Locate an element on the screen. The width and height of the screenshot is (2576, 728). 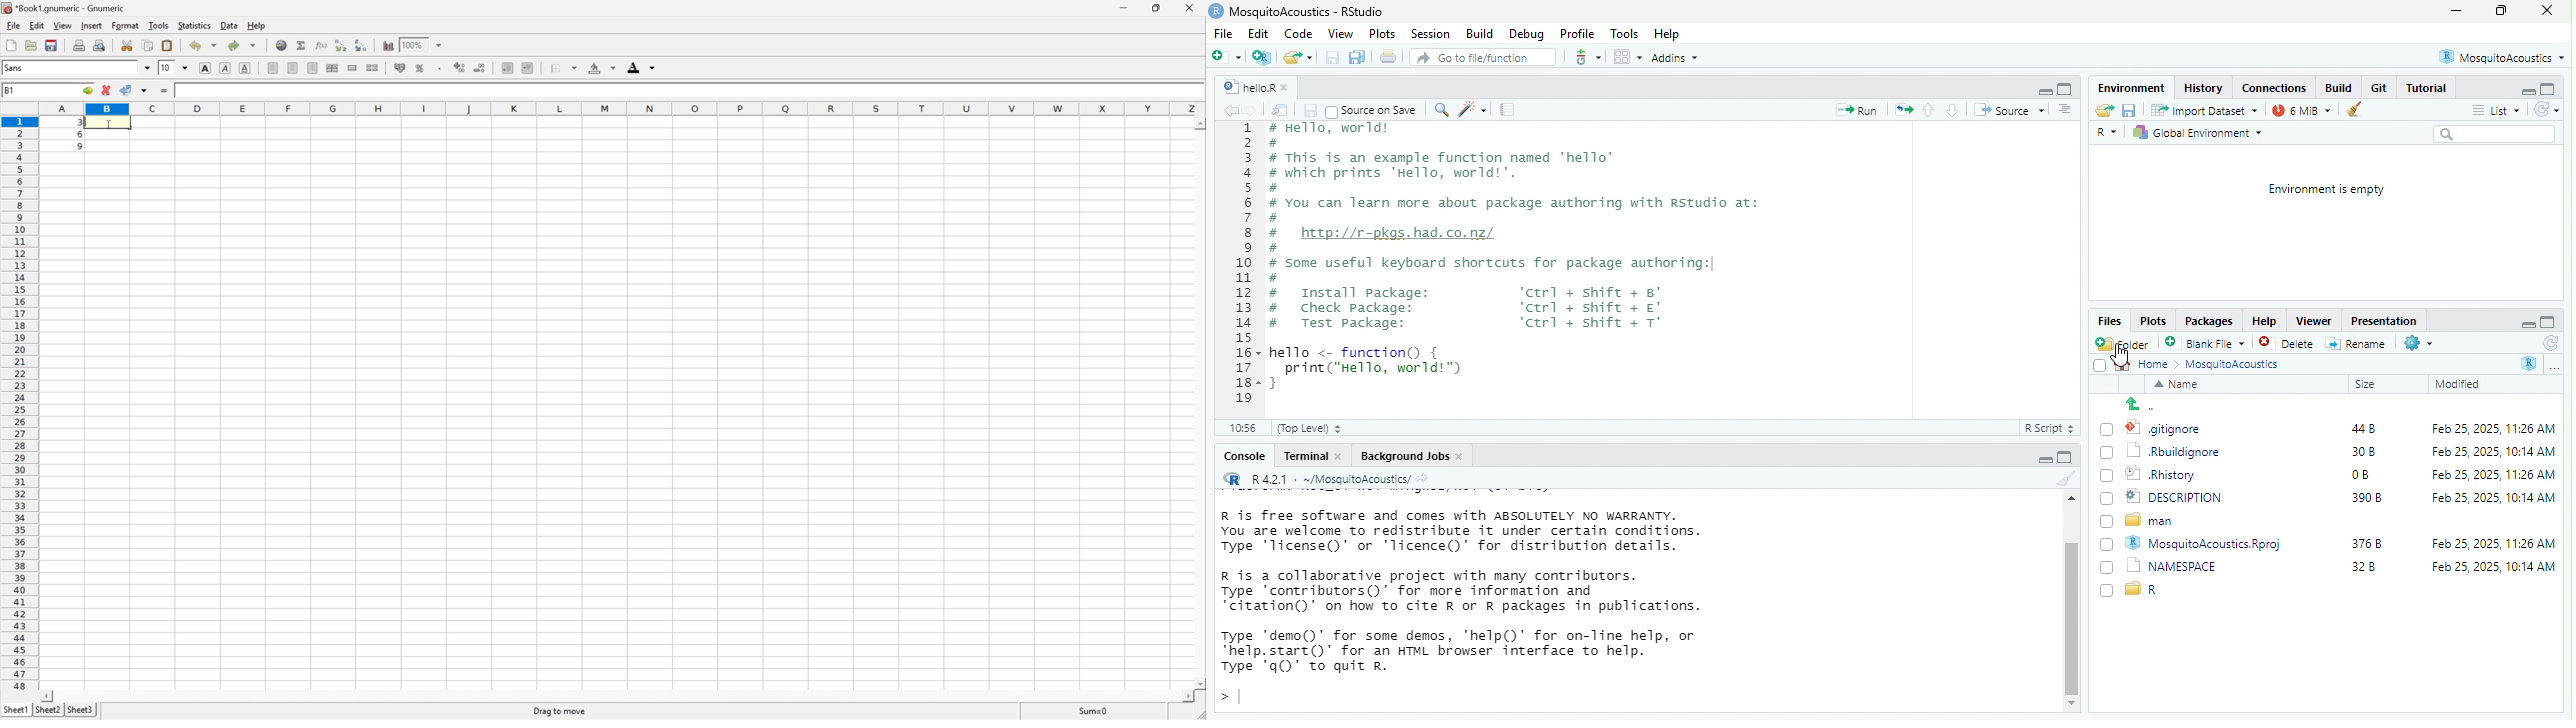
checkbox is located at coordinates (2107, 453).